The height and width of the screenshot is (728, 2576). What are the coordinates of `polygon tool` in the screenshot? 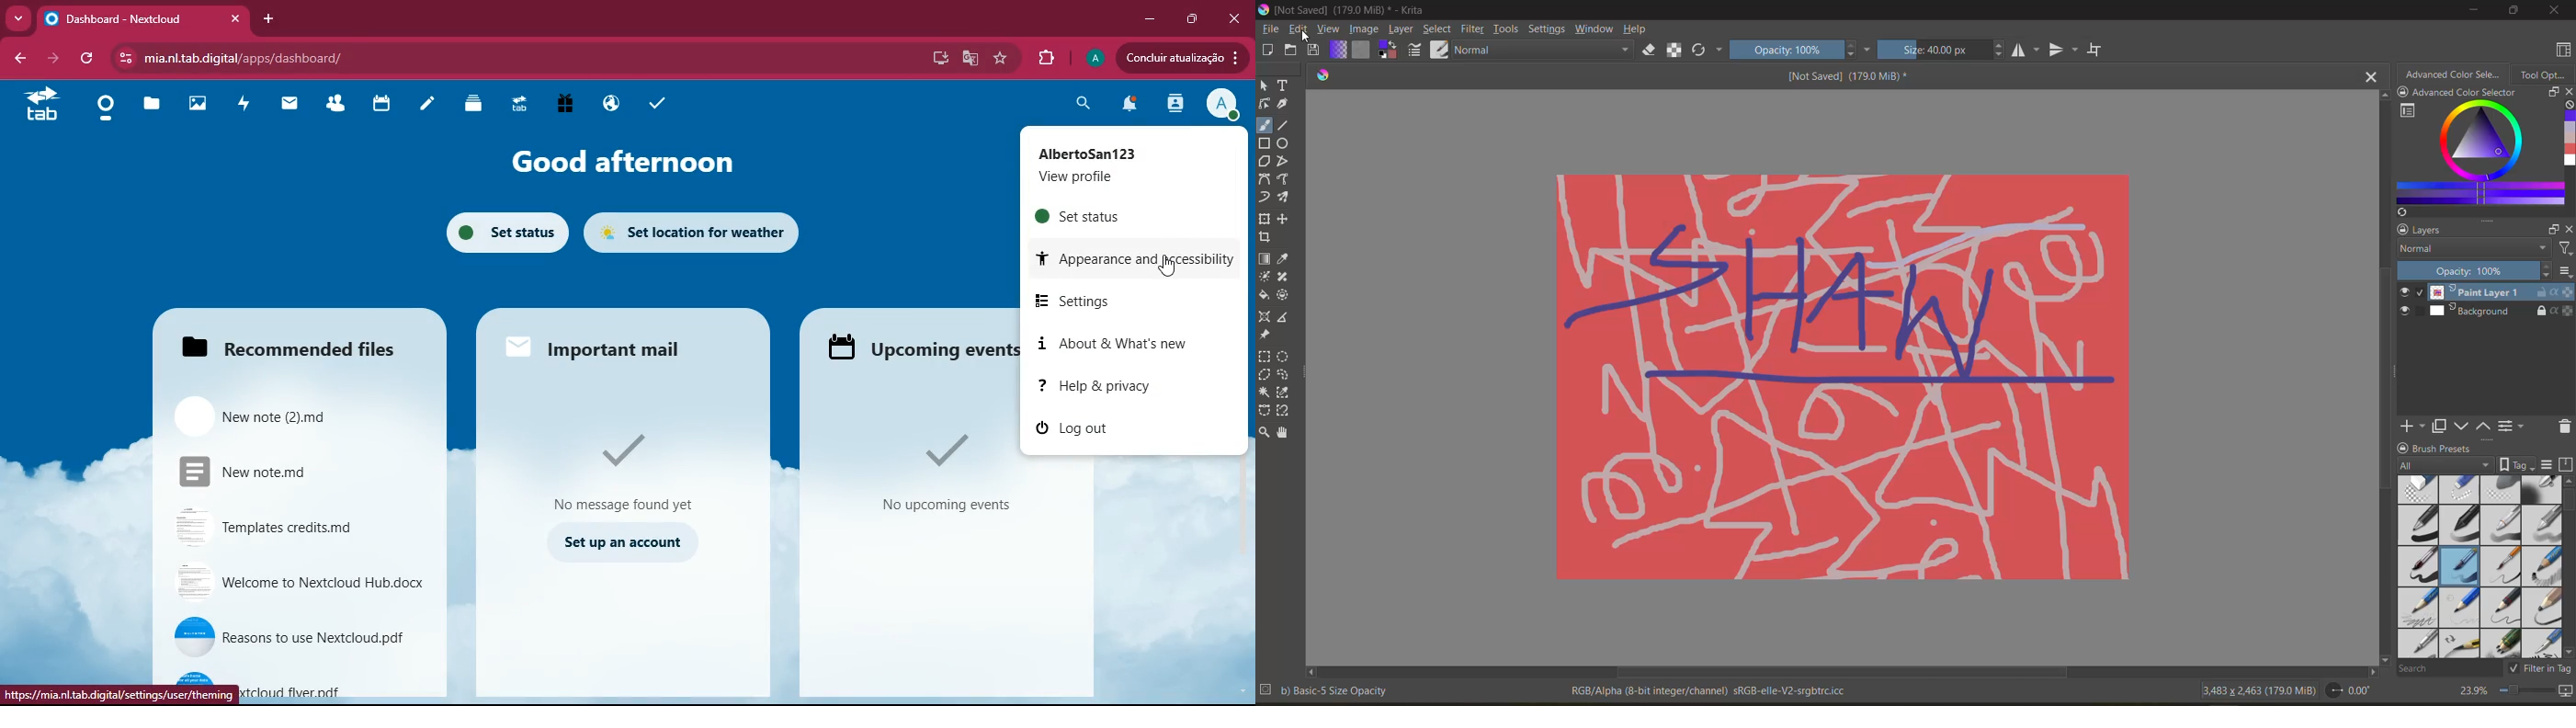 It's located at (1264, 160).